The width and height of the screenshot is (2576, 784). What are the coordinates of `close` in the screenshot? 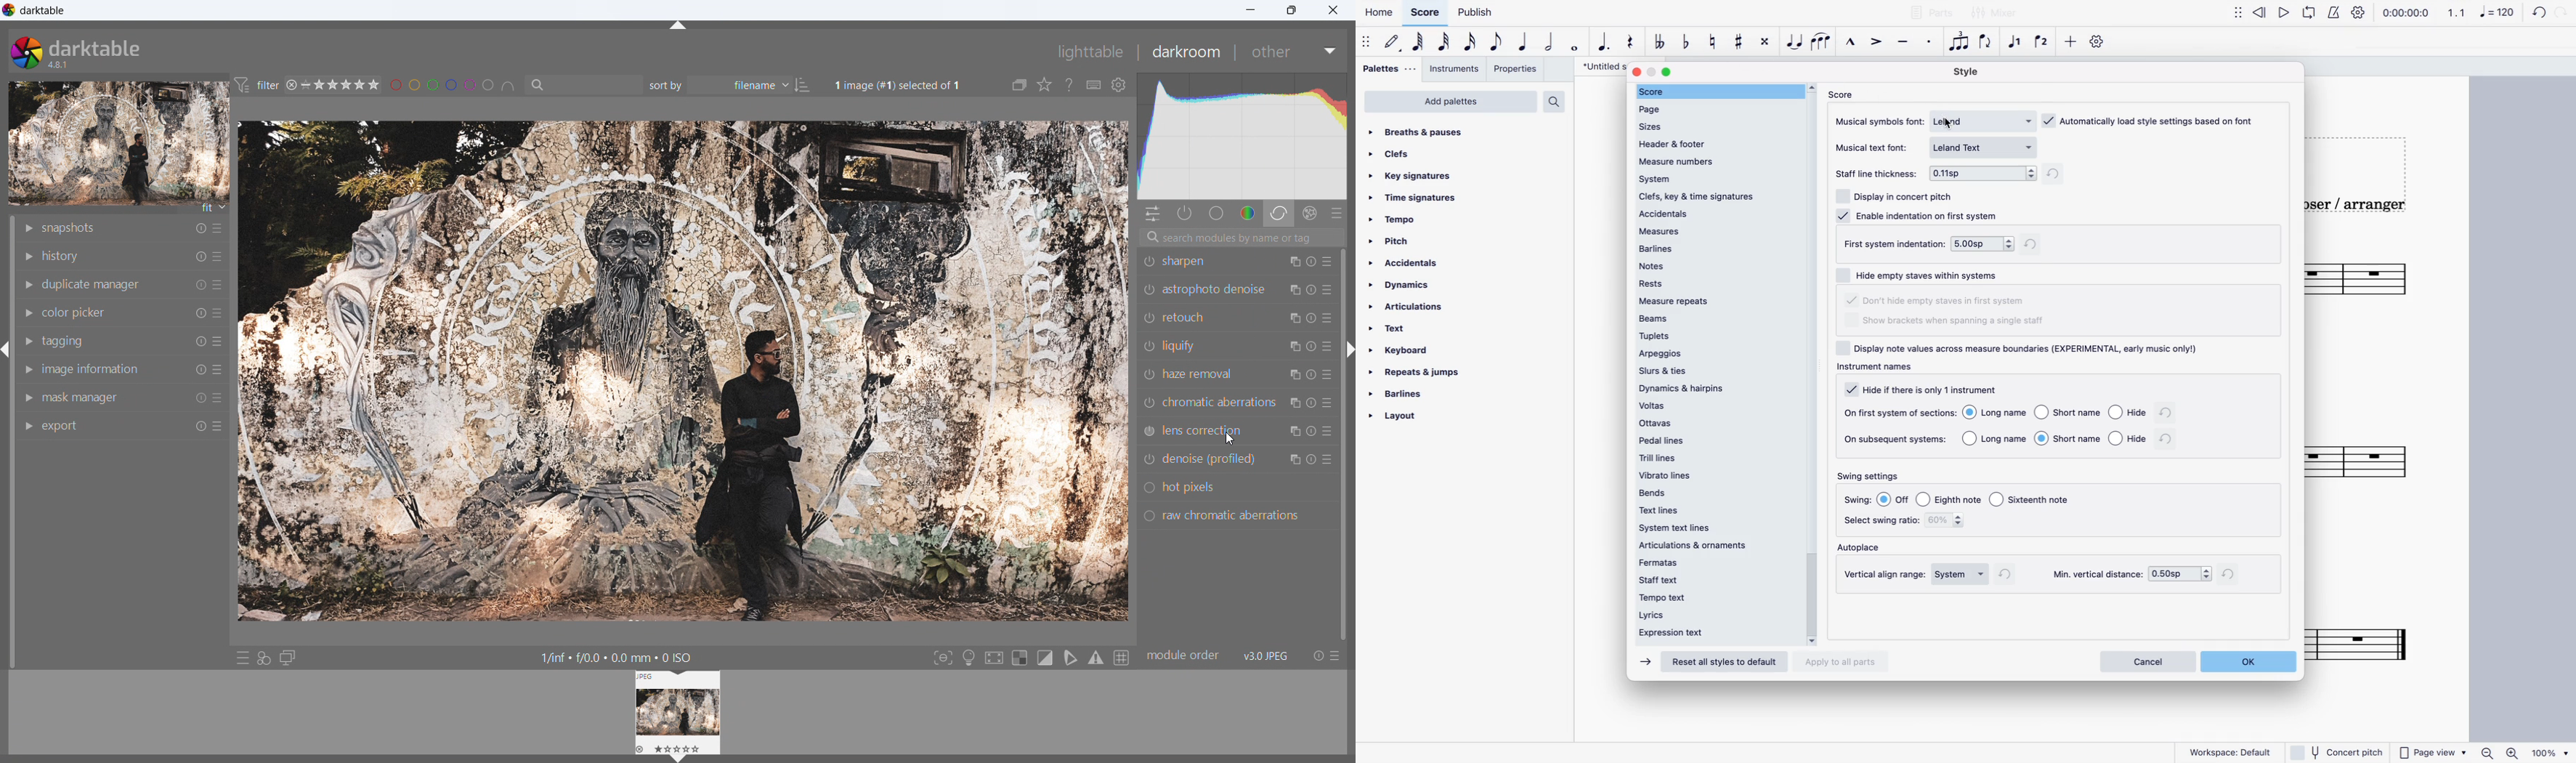 It's located at (1637, 71).